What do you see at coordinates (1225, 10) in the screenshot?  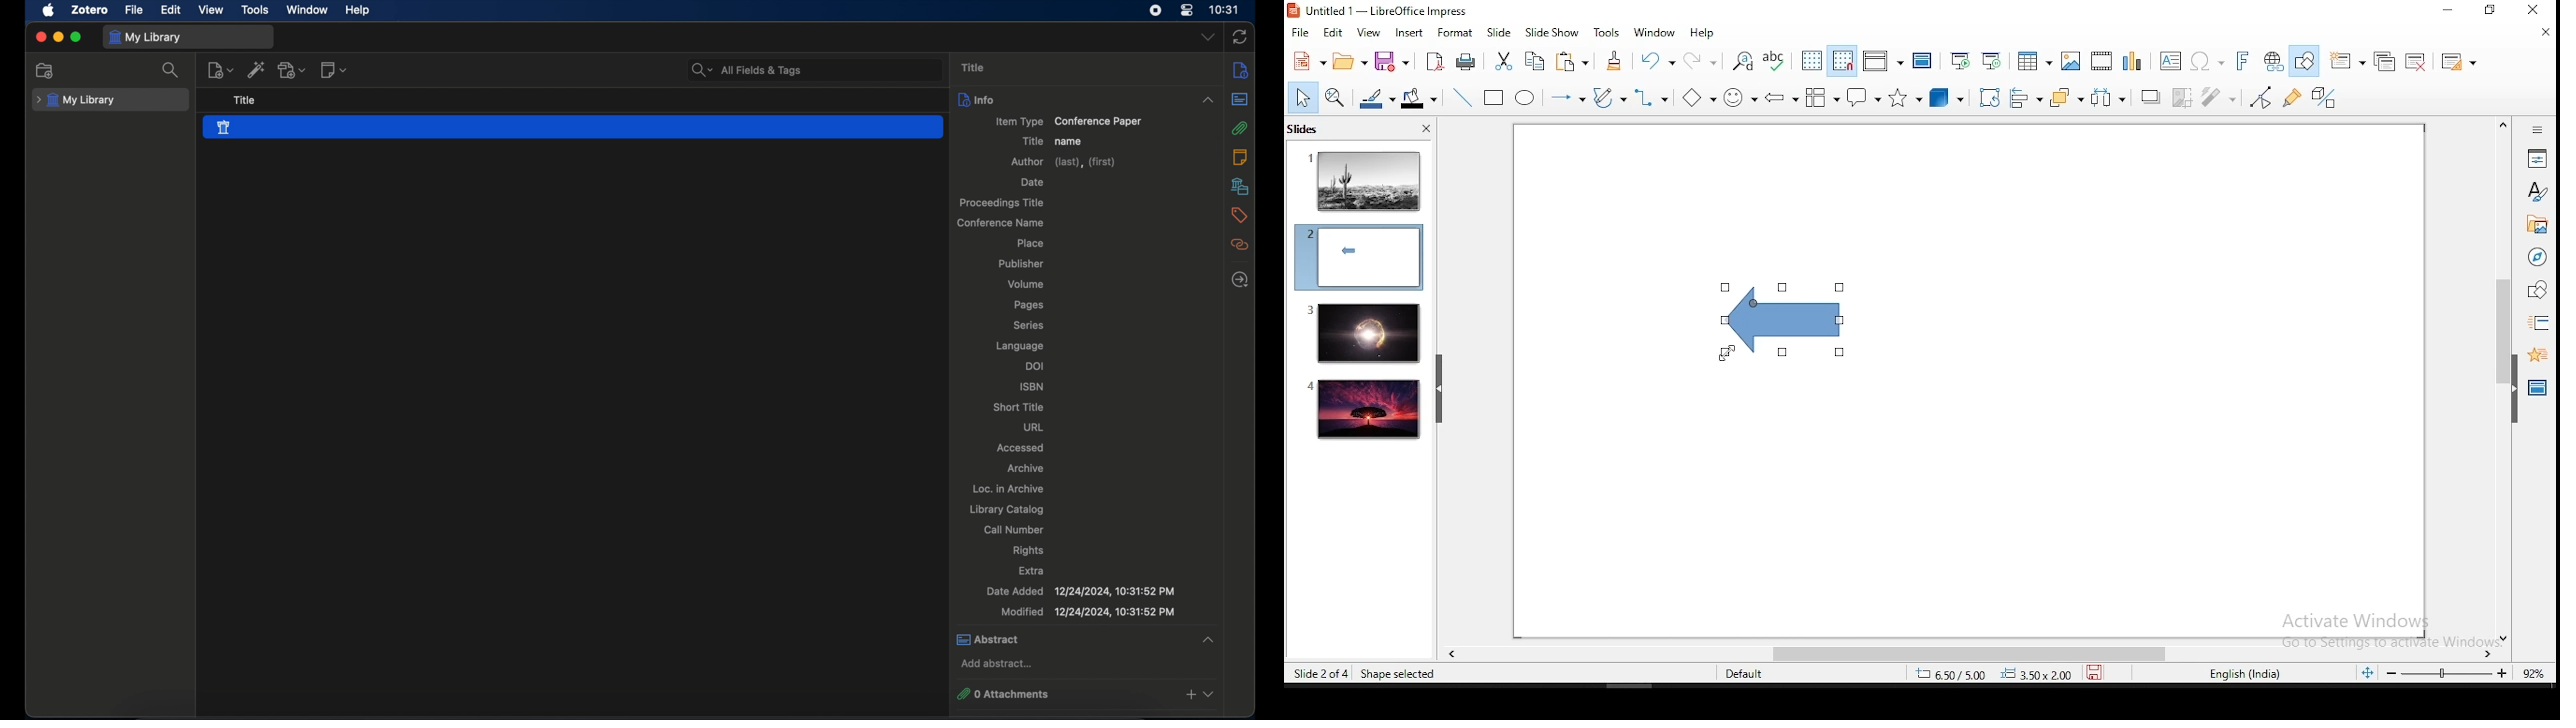 I see `time` at bounding box center [1225, 10].